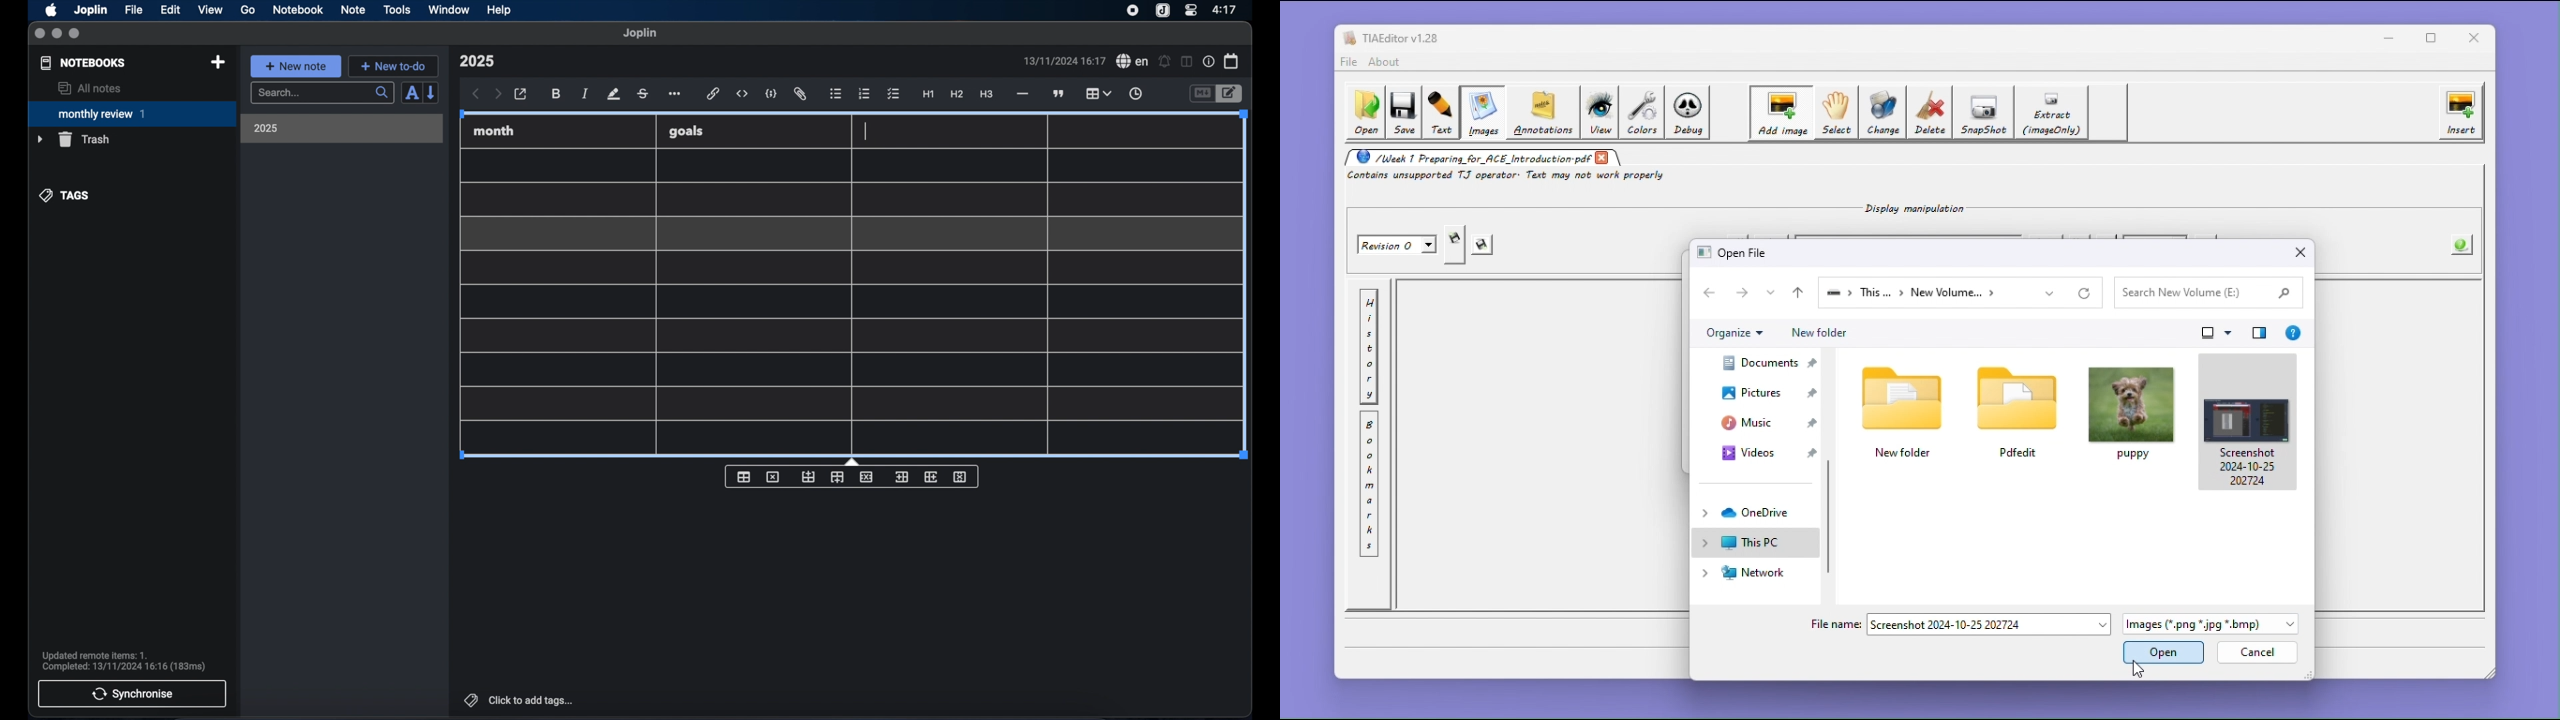  Describe the element at coordinates (50, 10) in the screenshot. I see `apple icon` at that location.